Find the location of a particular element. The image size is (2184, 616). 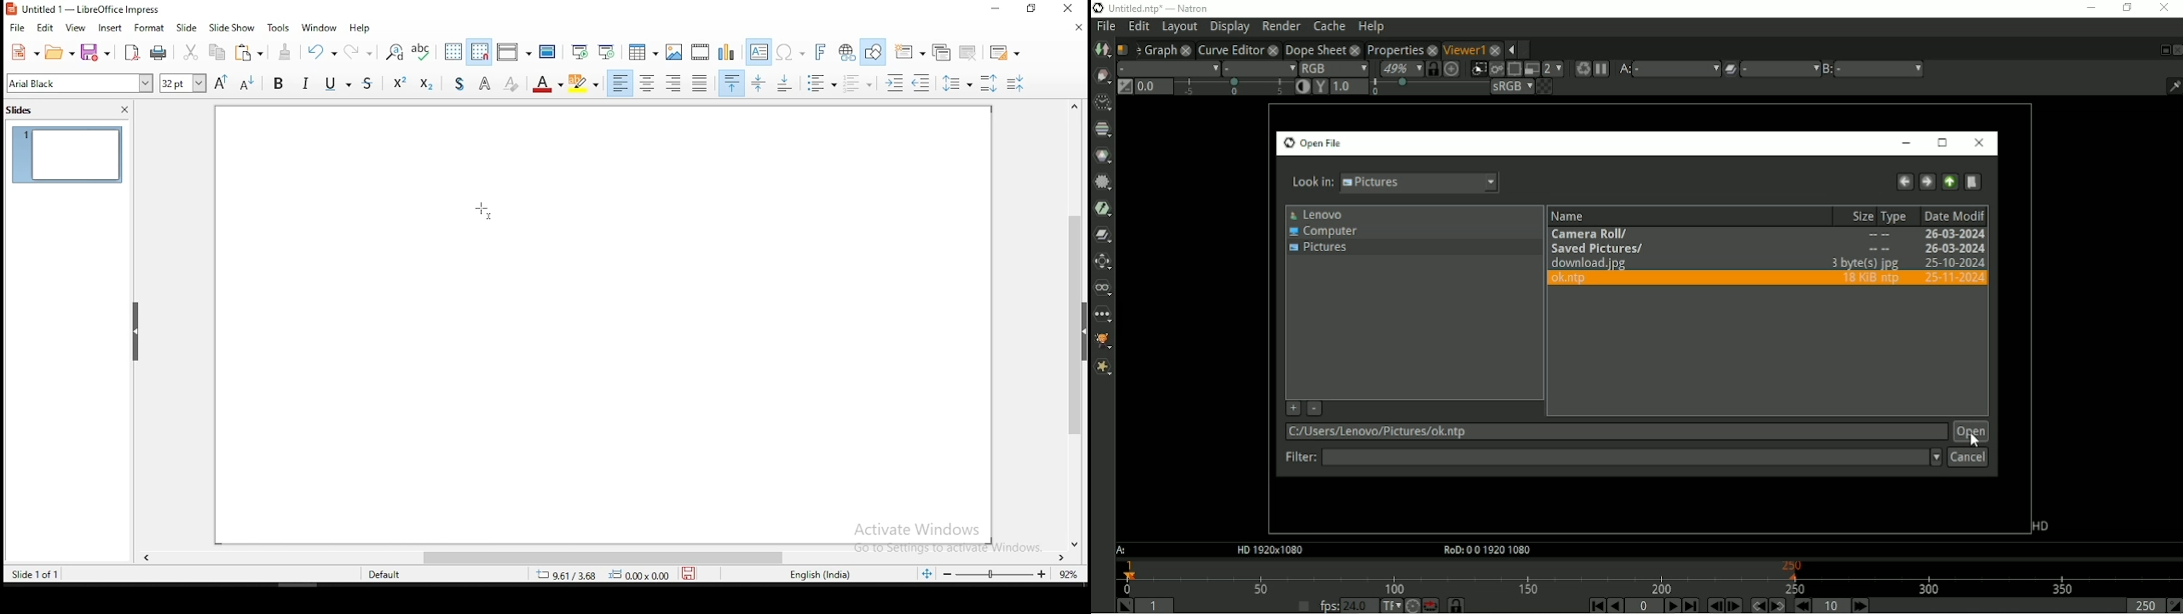

save is located at coordinates (98, 53).